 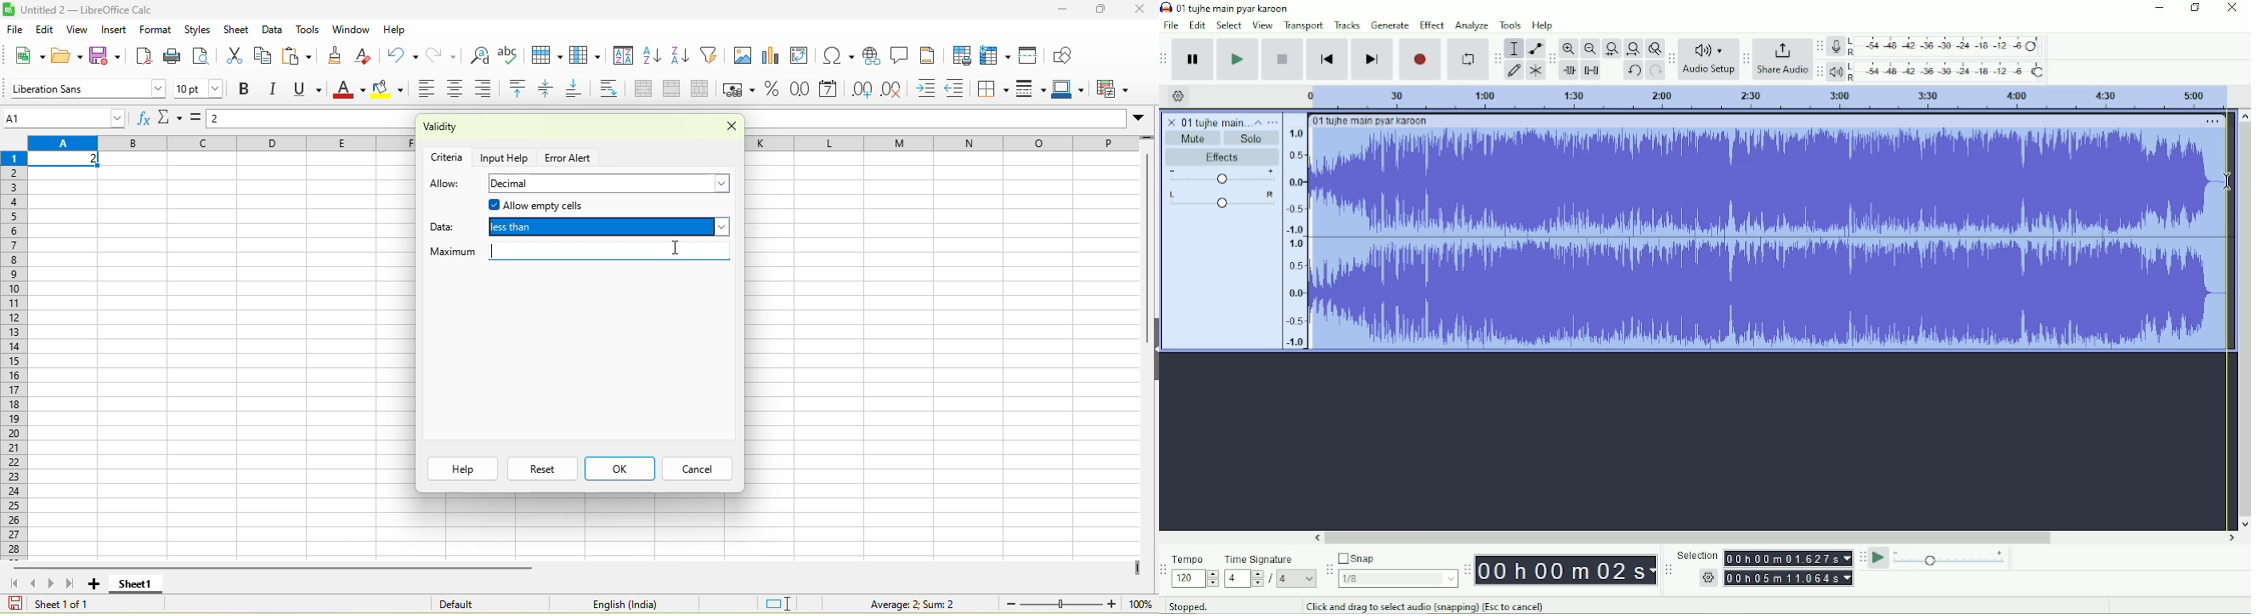 What do you see at coordinates (448, 156) in the screenshot?
I see `criteria` at bounding box center [448, 156].